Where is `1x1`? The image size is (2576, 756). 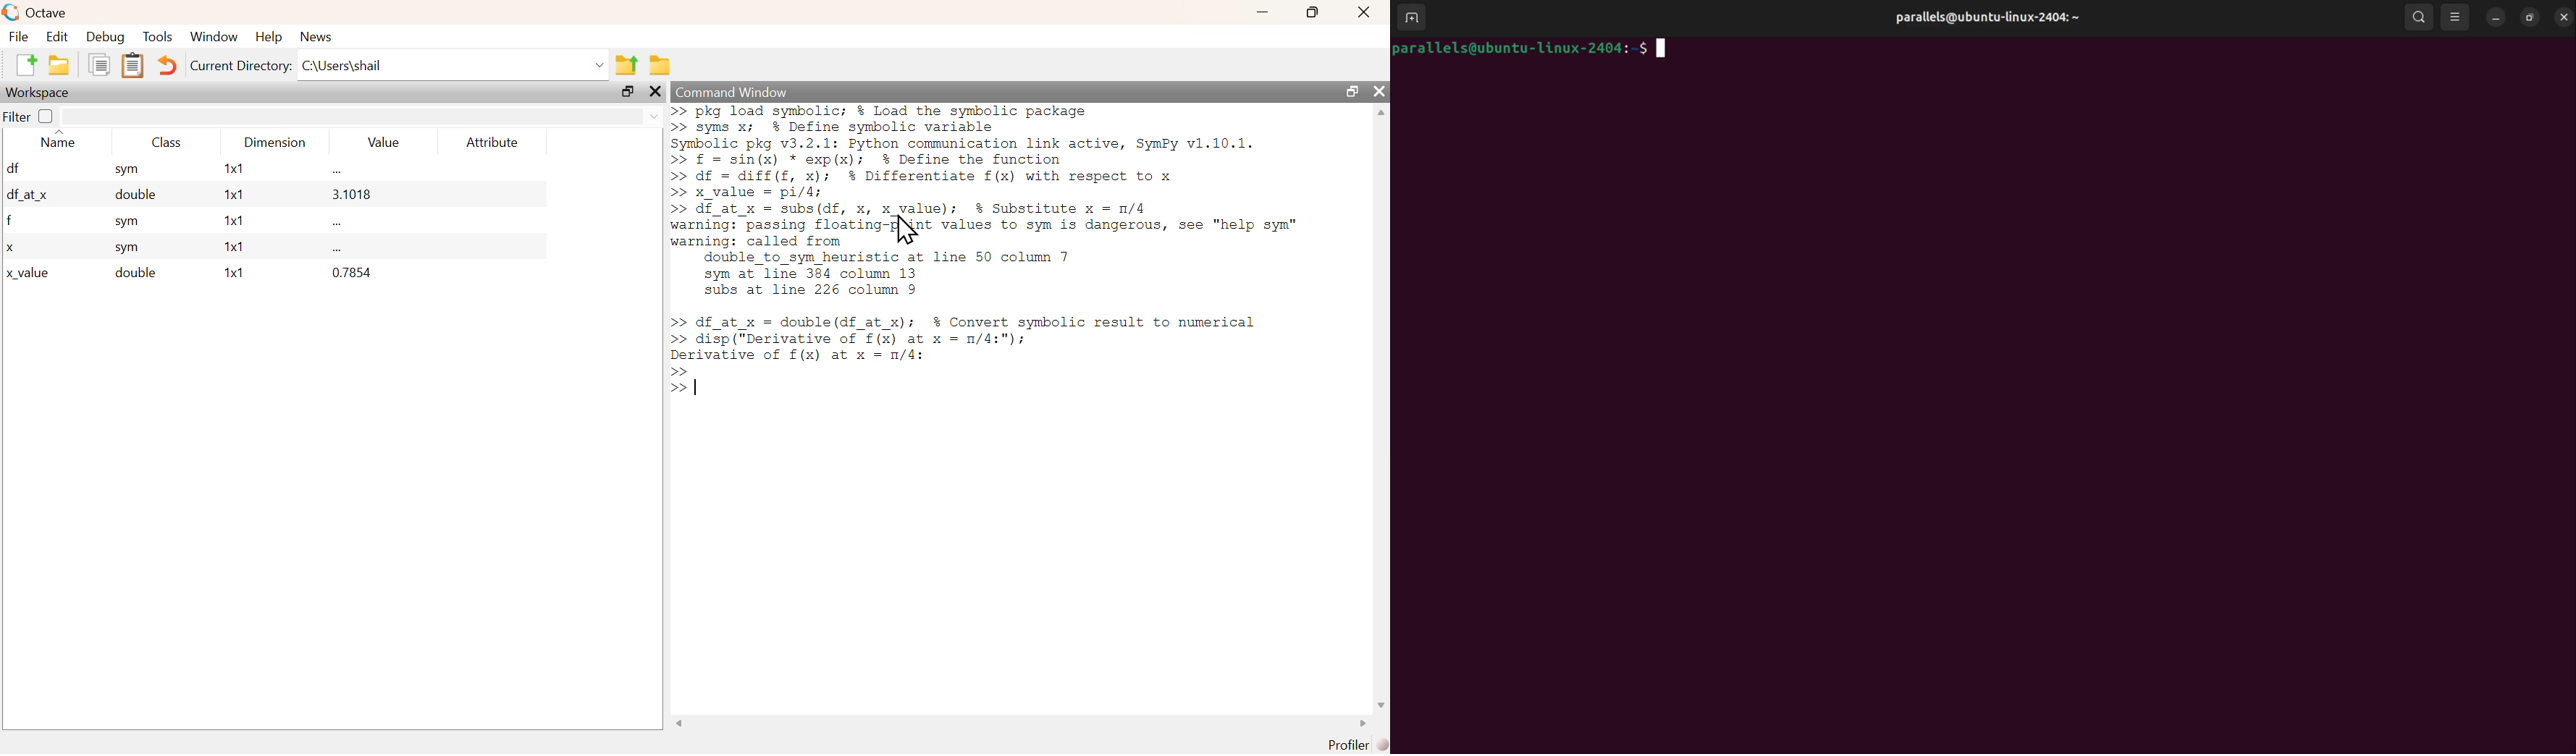
1x1 is located at coordinates (228, 220).